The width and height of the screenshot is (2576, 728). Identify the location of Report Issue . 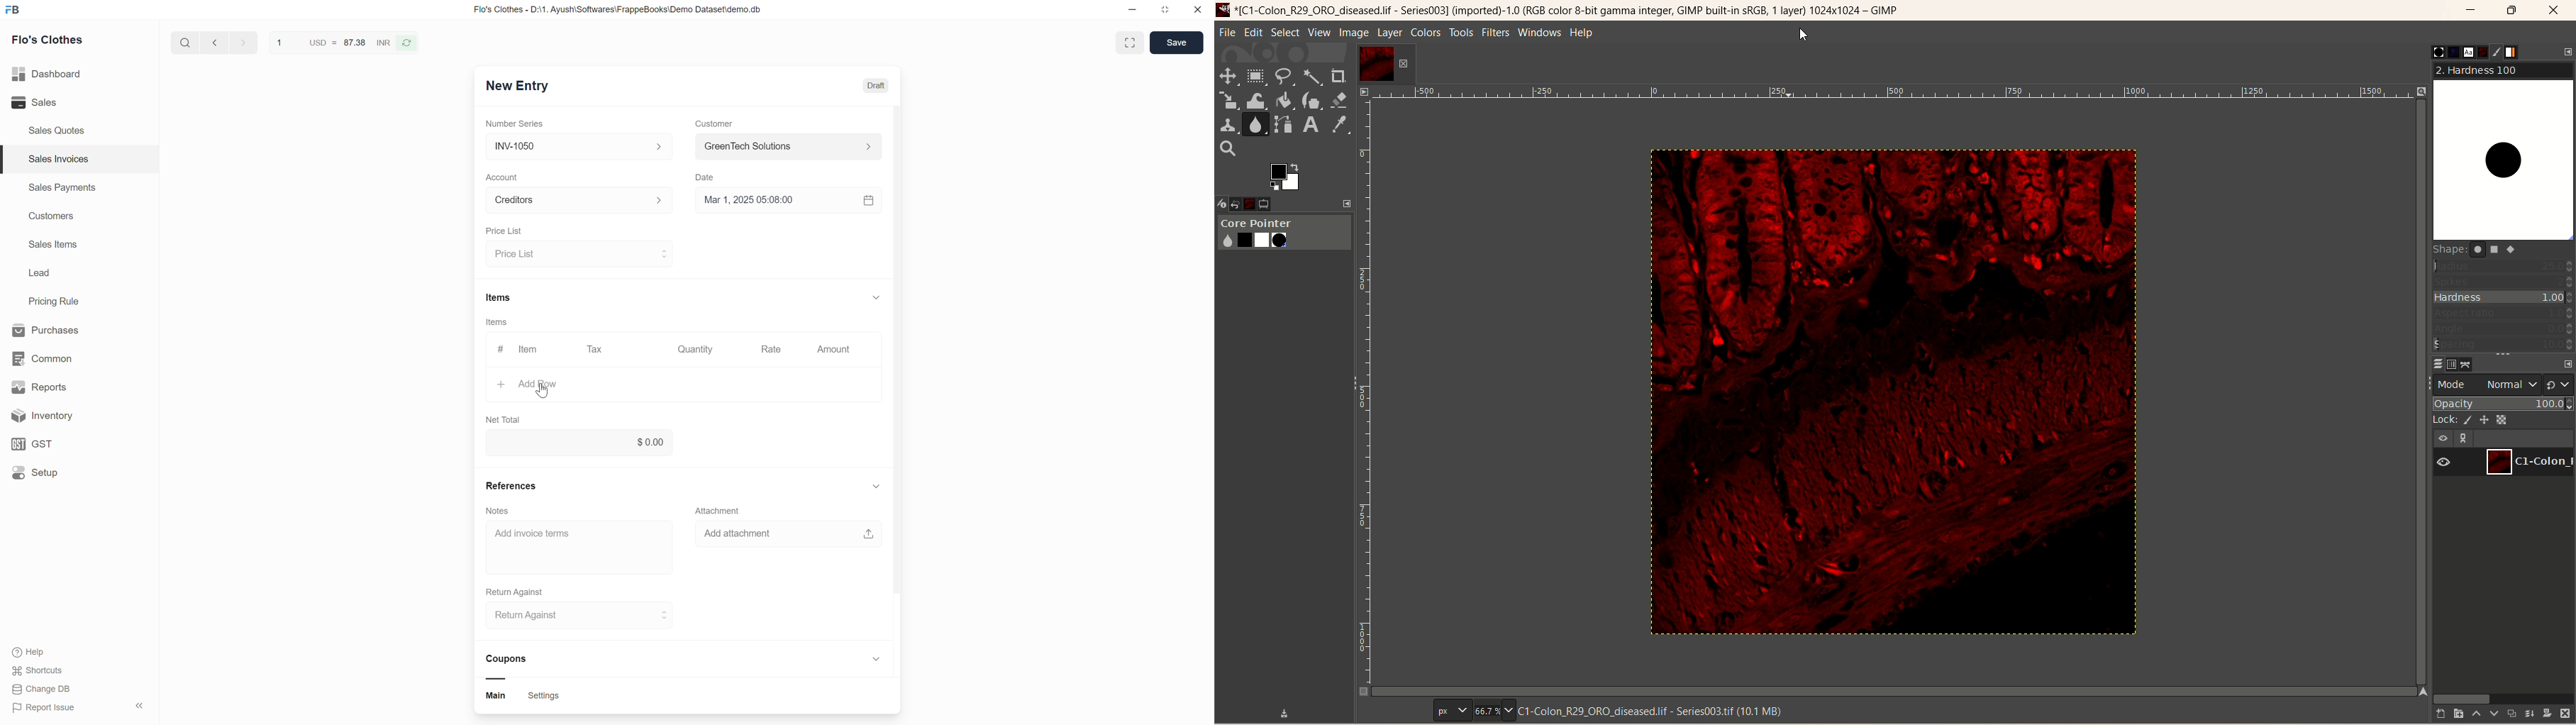
(52, 709).